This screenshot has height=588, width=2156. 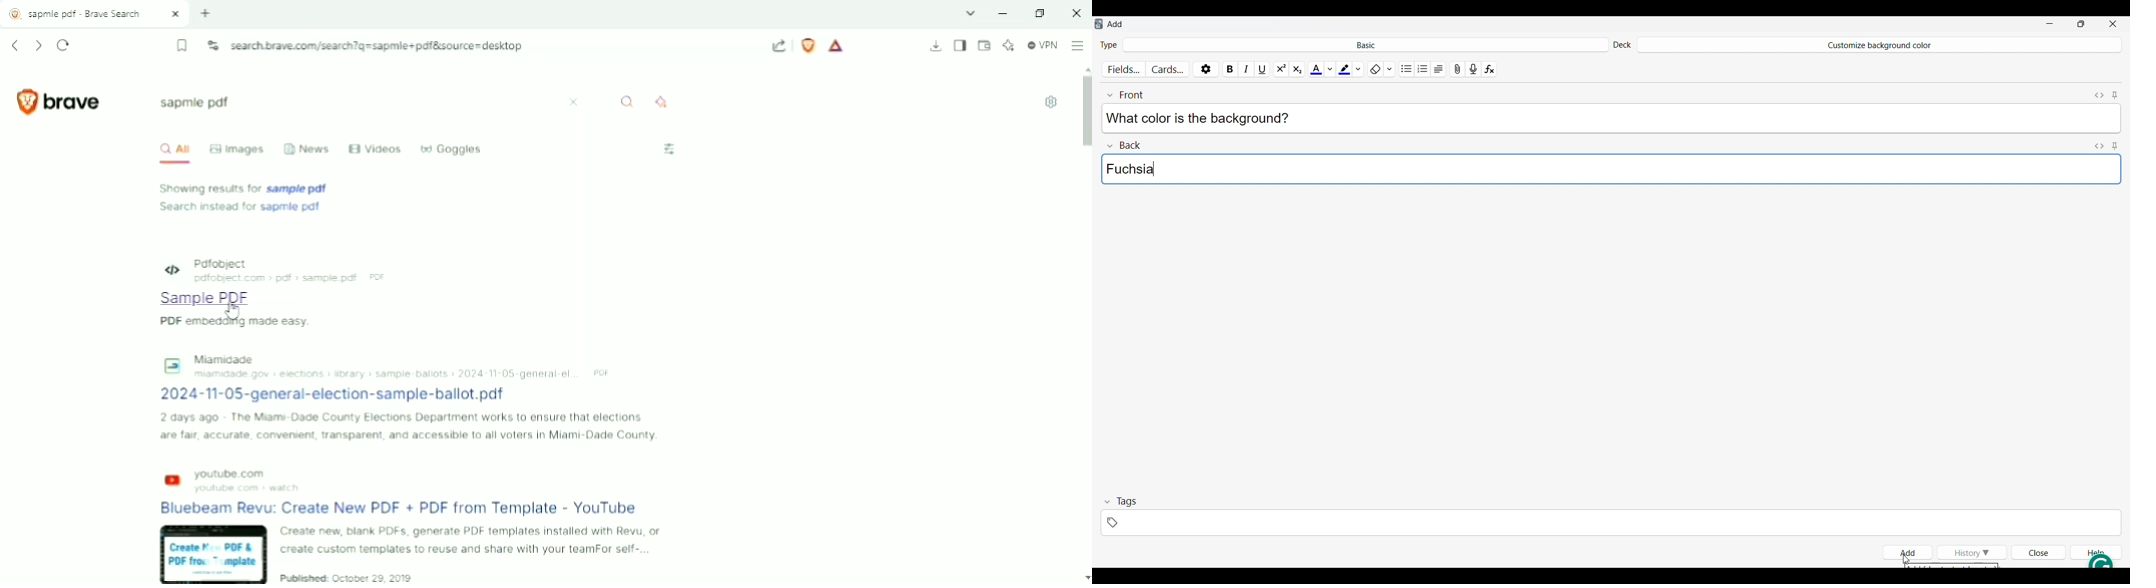 What do you see at coordinates (670, 149) in the screenshot?
I see `Filters` at bounding box center [670, 149].